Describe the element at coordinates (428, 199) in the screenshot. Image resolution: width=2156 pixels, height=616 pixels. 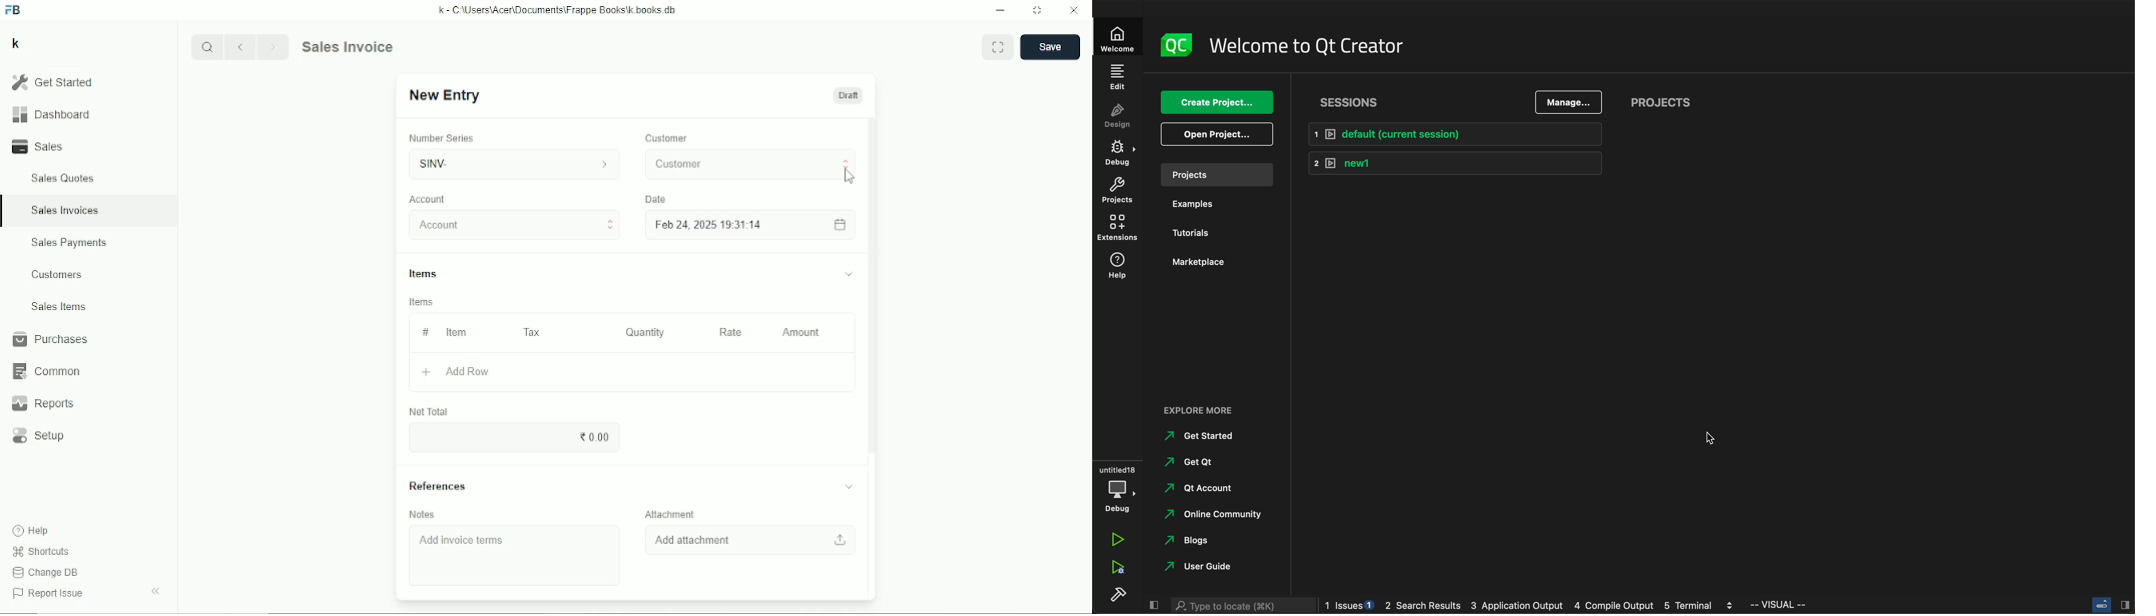
I see `Account` at that location.